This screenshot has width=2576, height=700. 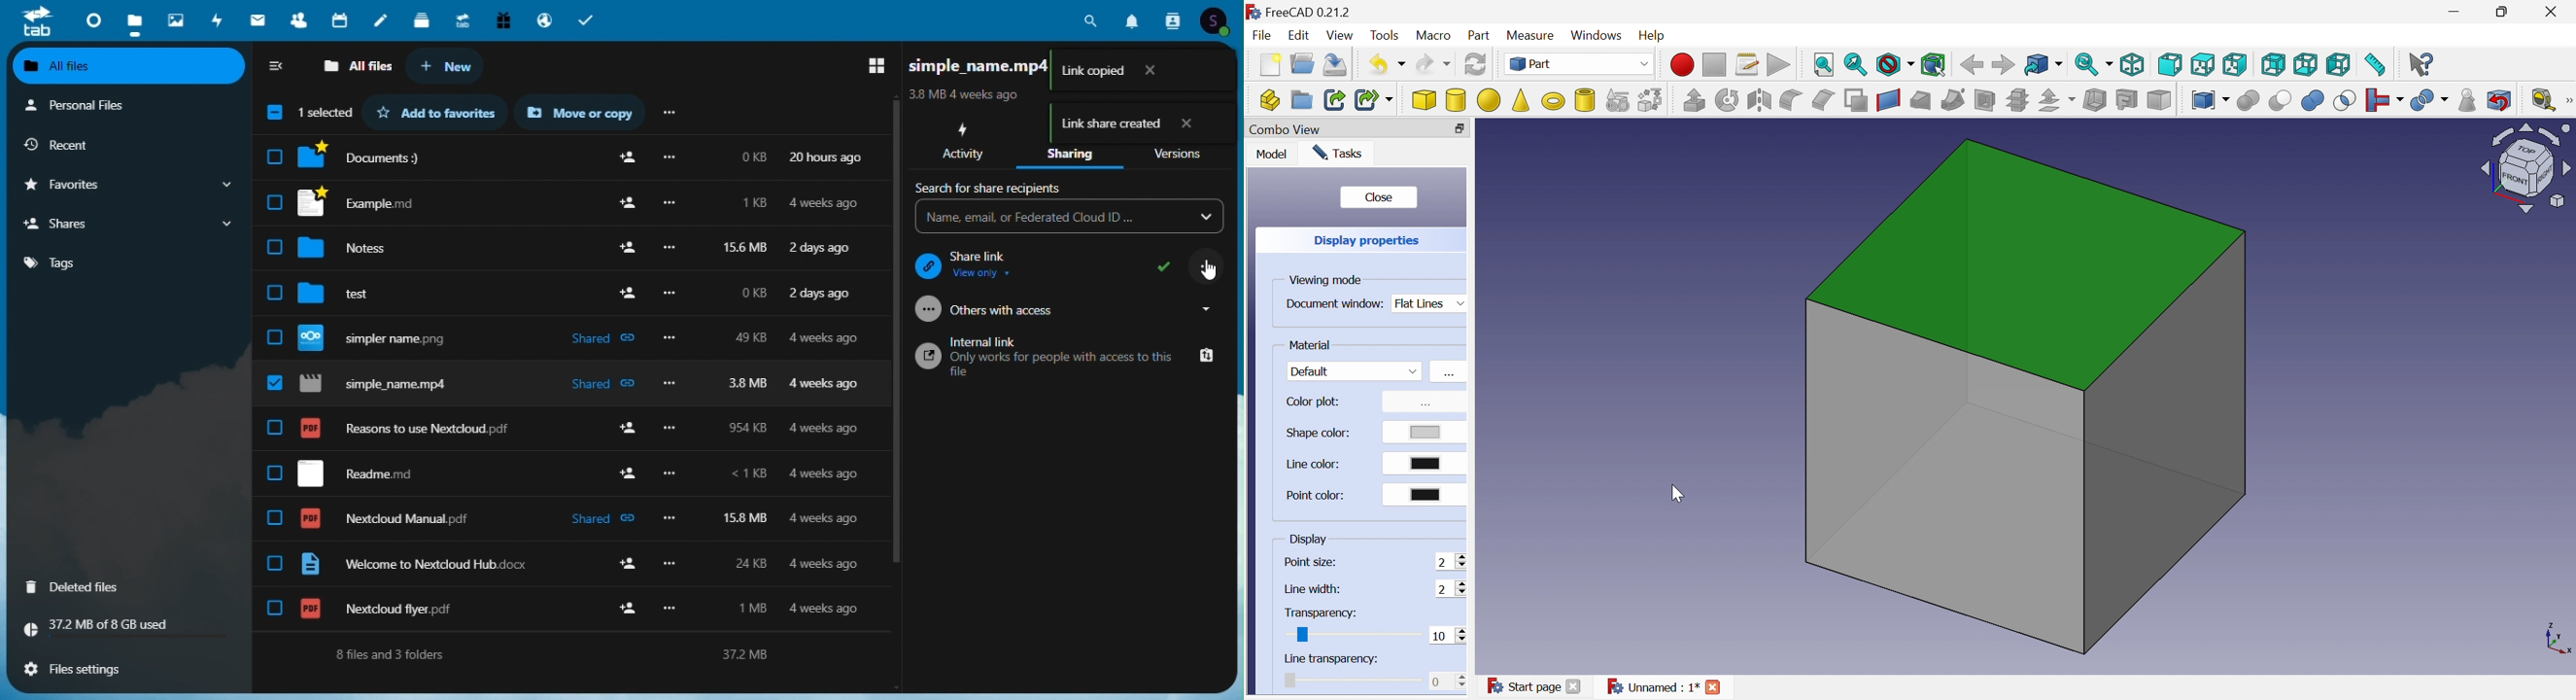 What do you see at coordinates (2059, 101) in the screenshot?
I see `Offset` at bounding box center [2059, 101].